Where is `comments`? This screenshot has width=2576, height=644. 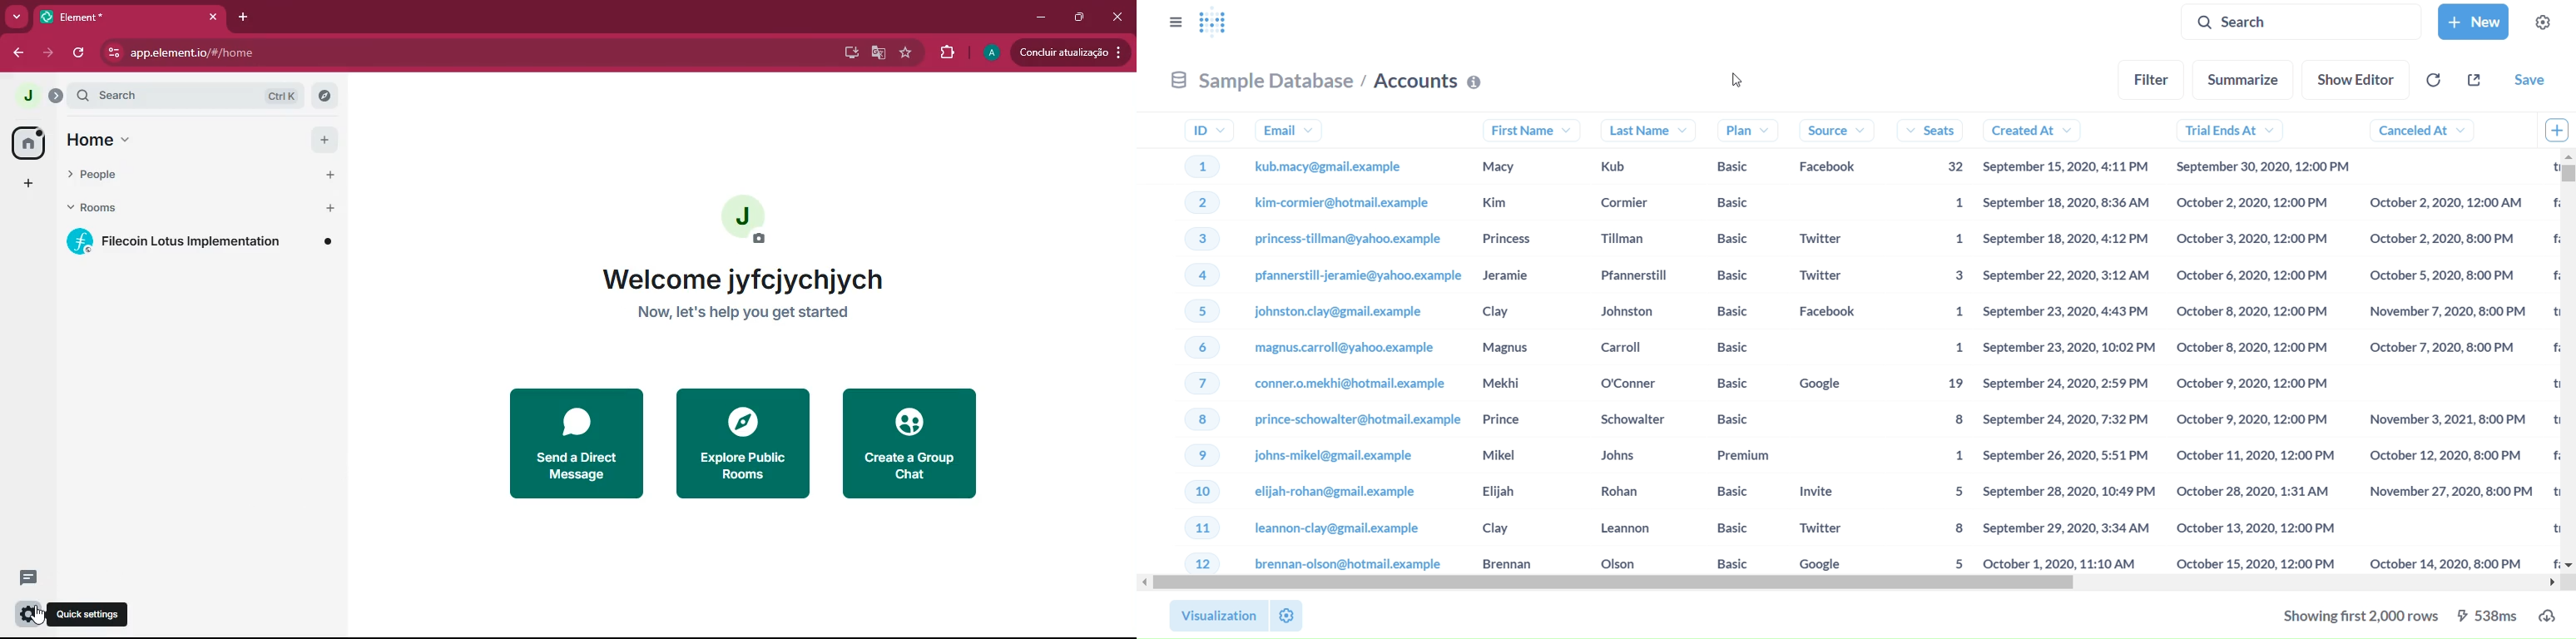
comments is located at coordinates (28, 577).